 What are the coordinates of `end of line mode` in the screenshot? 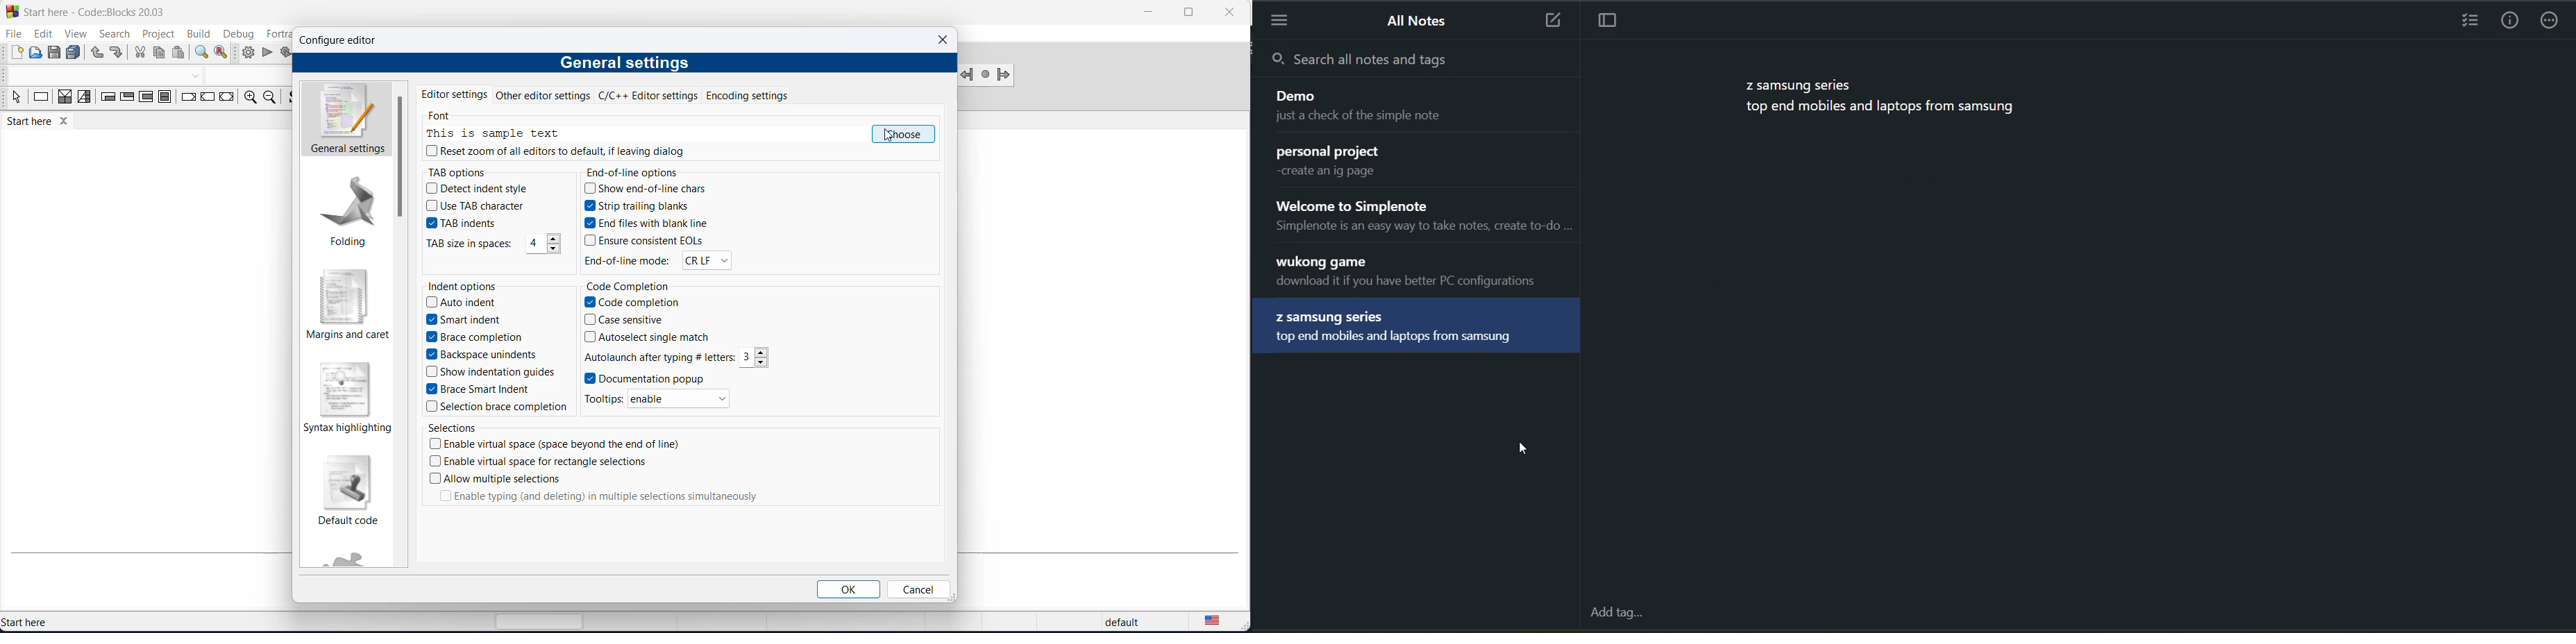 It's located at (628, 260).